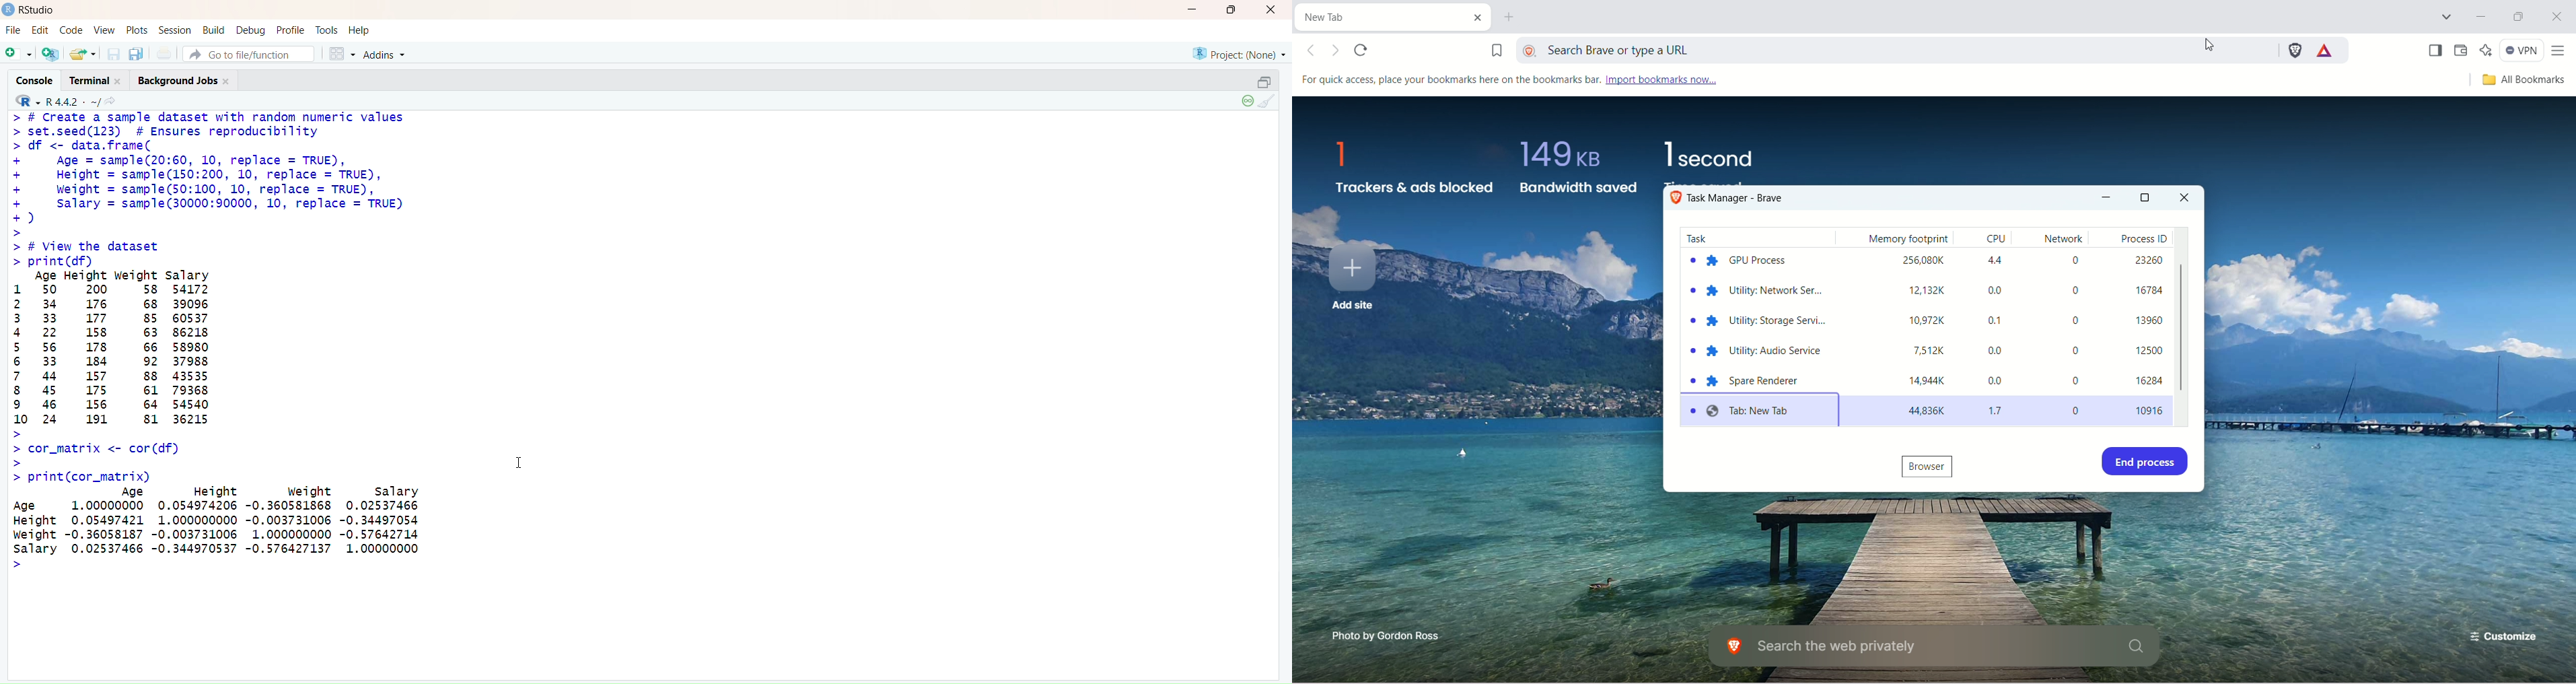 The height and width of the screenshot is (700, 2576). What do you see at coordinates (1264, 82) in the screenshot?
I see `Restore` at bounding box center [1264, 82].